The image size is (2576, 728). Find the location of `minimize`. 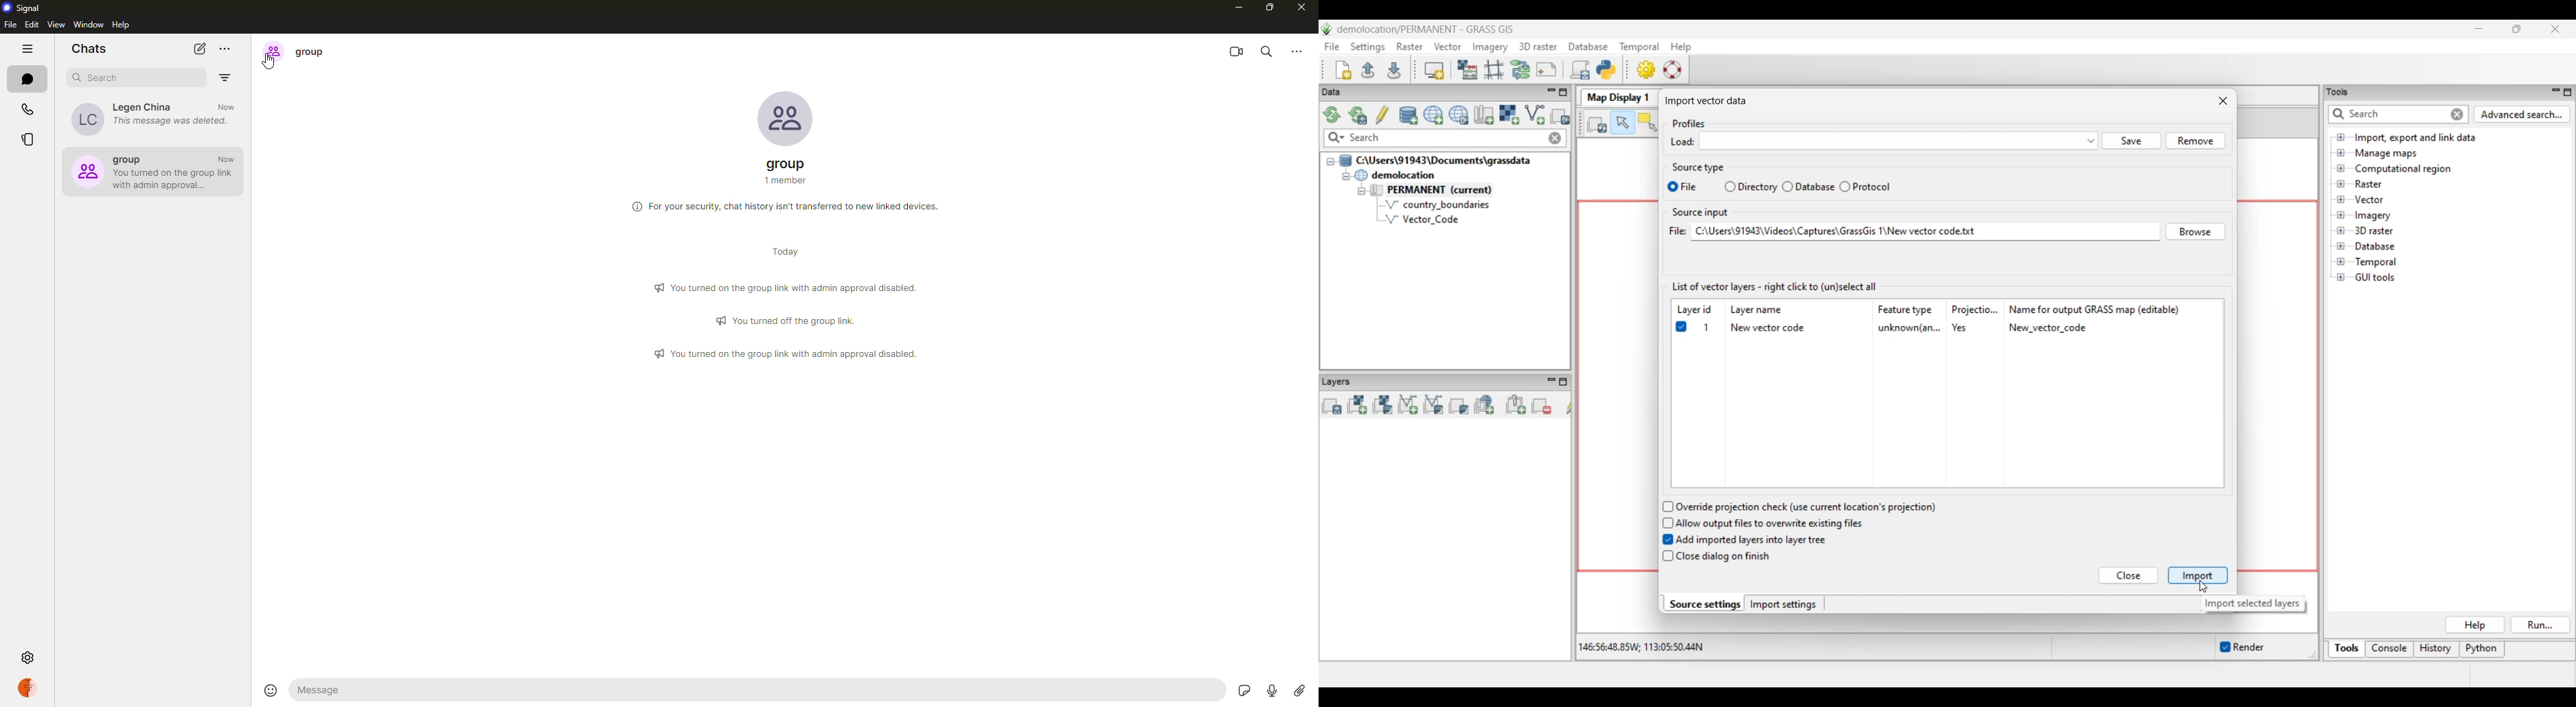

minimize is located at coordinates (1232, 7).